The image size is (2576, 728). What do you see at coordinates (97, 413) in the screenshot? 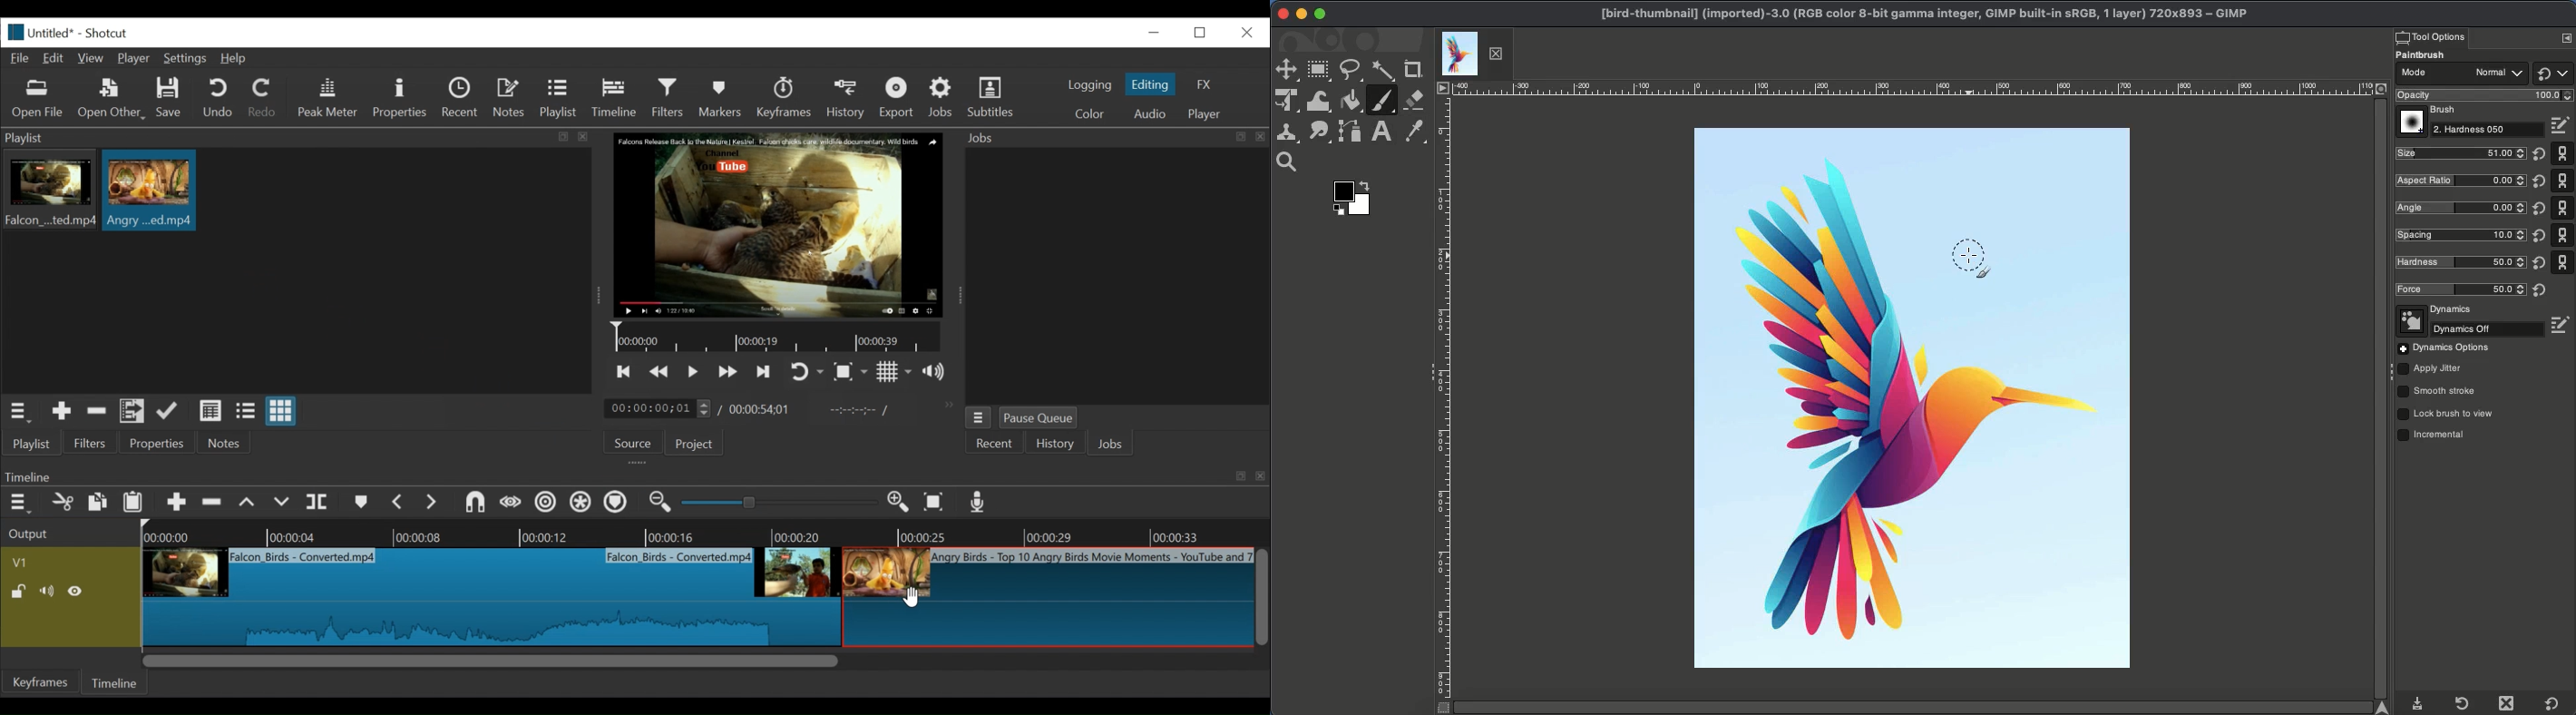
I see `Remove cut` at bounding box center [97, 413].